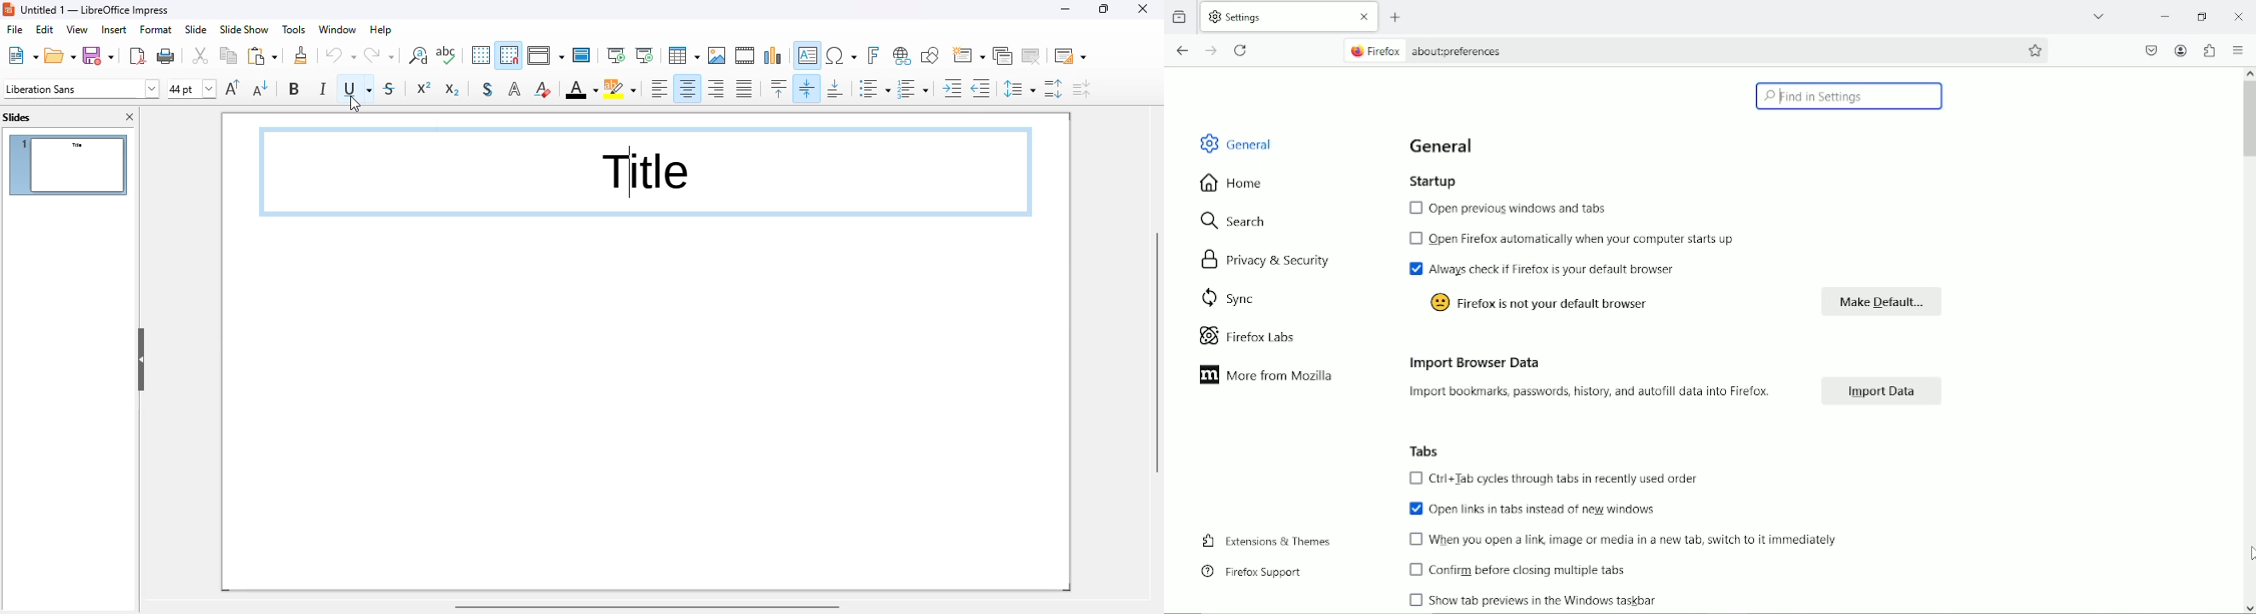  What do you see at coordinates (1850, 97) in the screenshot?
I see `Find in settings` at bounding box center [1850, 97].